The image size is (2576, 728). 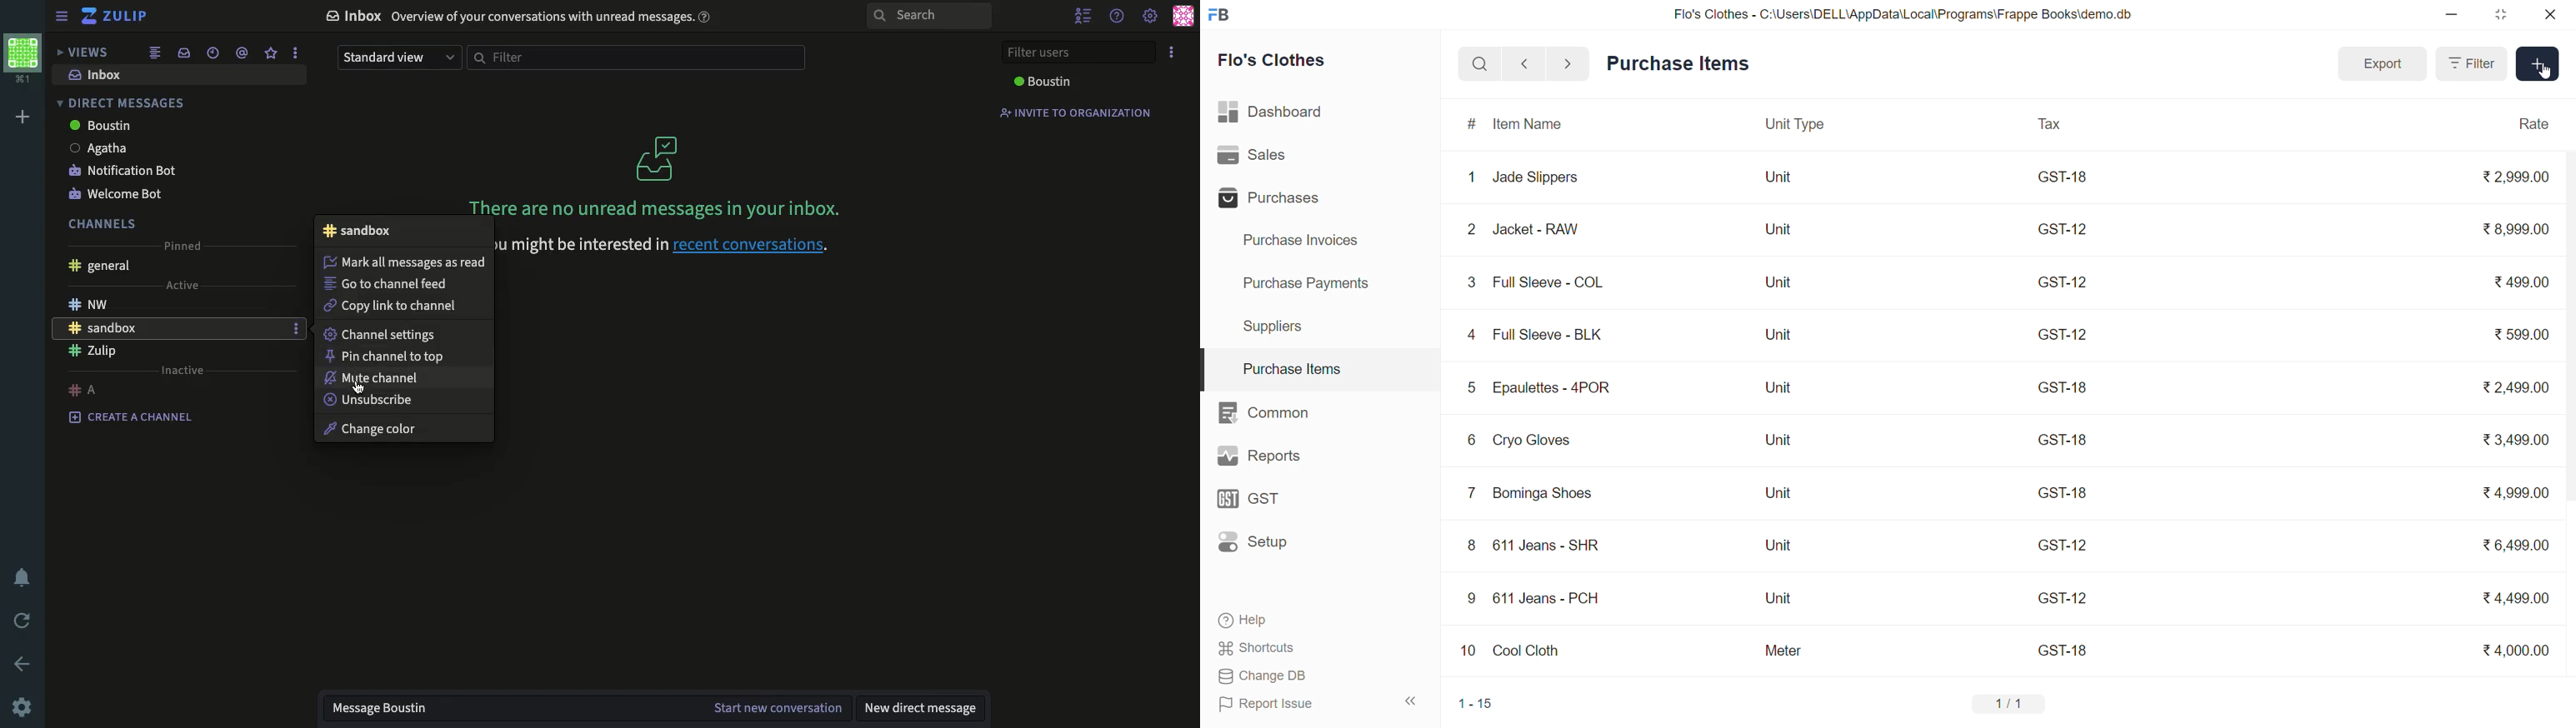 What do you see at coordinates (23, 59) in the screenshot?
I see `workspace` at bounding box center [23, 59].